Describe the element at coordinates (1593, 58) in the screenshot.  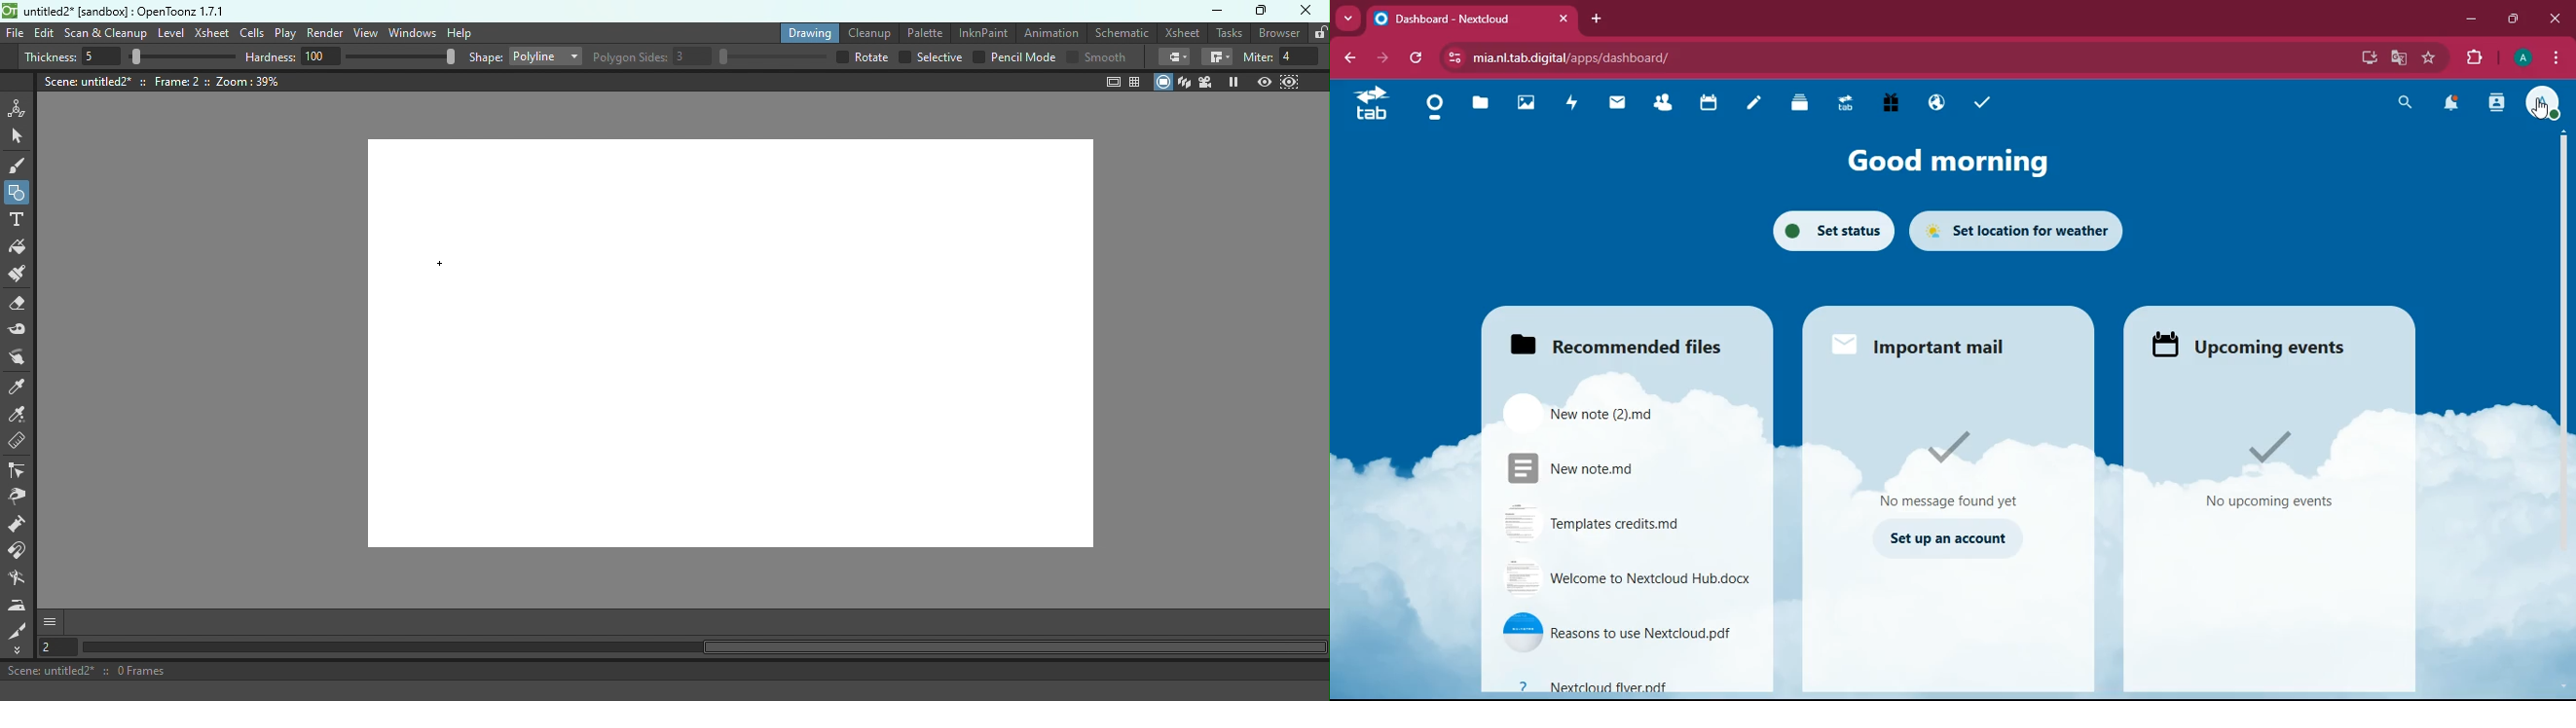
I see `url` at that location.